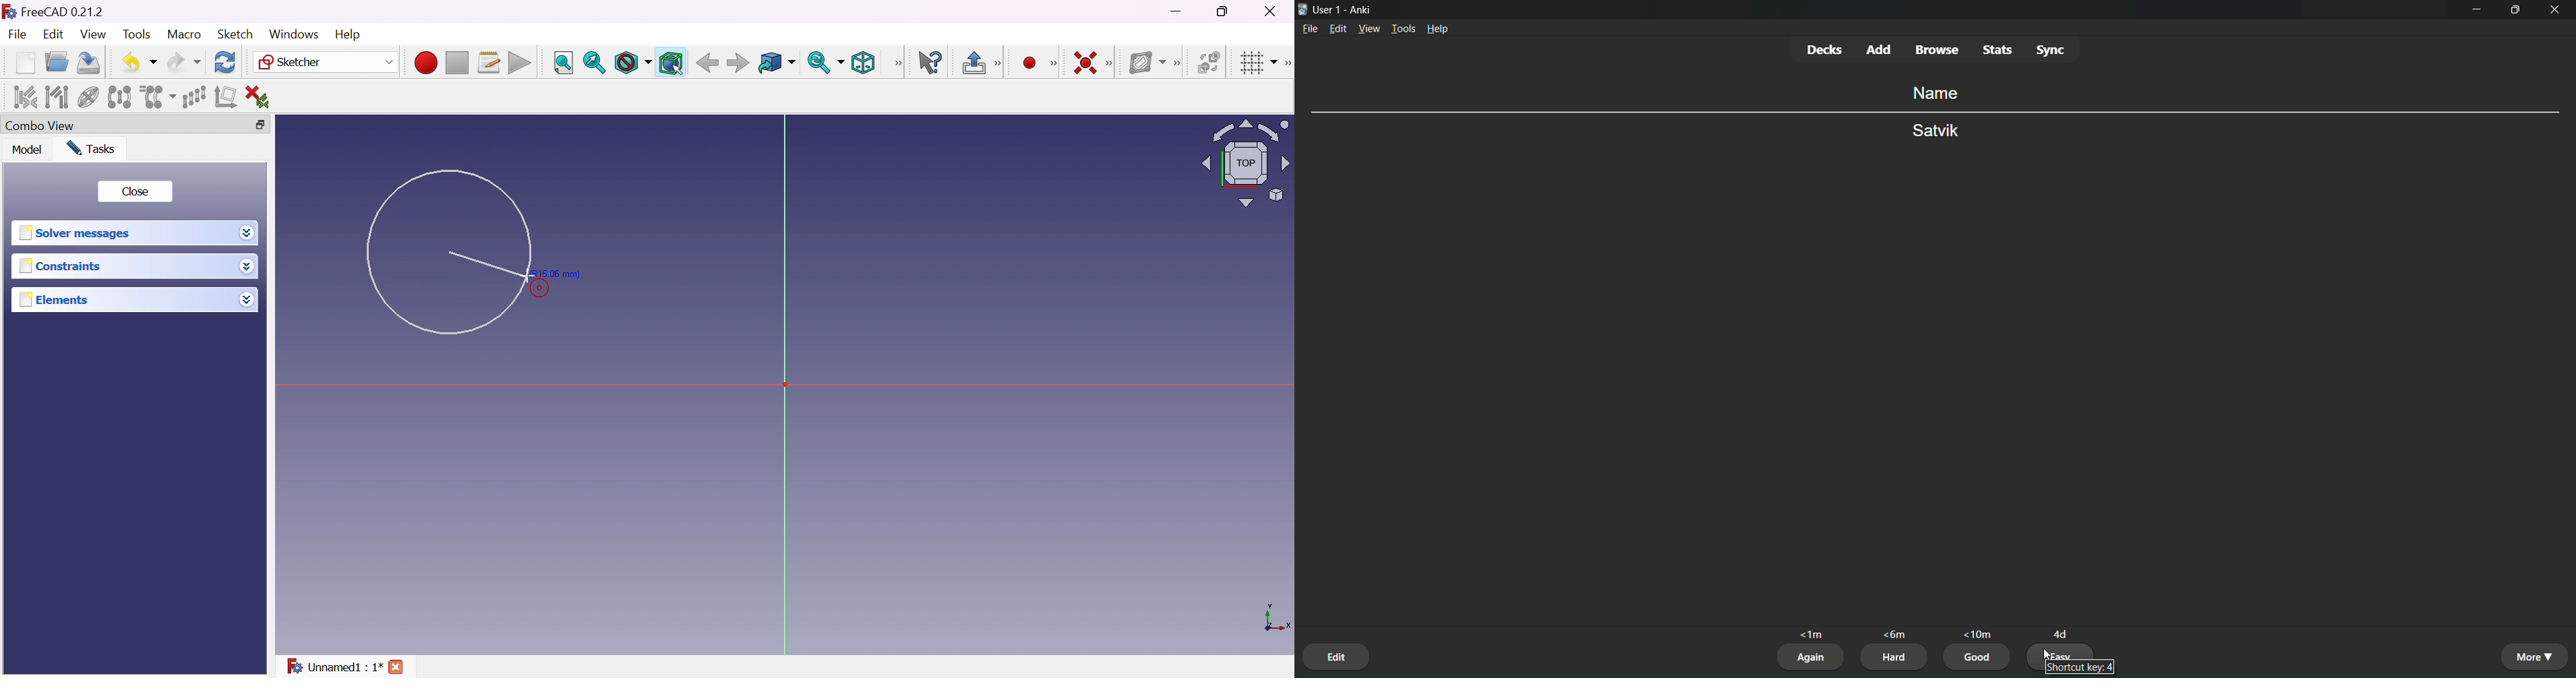 This screenshot has height=700, width=2576. I want to click on Select associated geometry, so click(57, 96).